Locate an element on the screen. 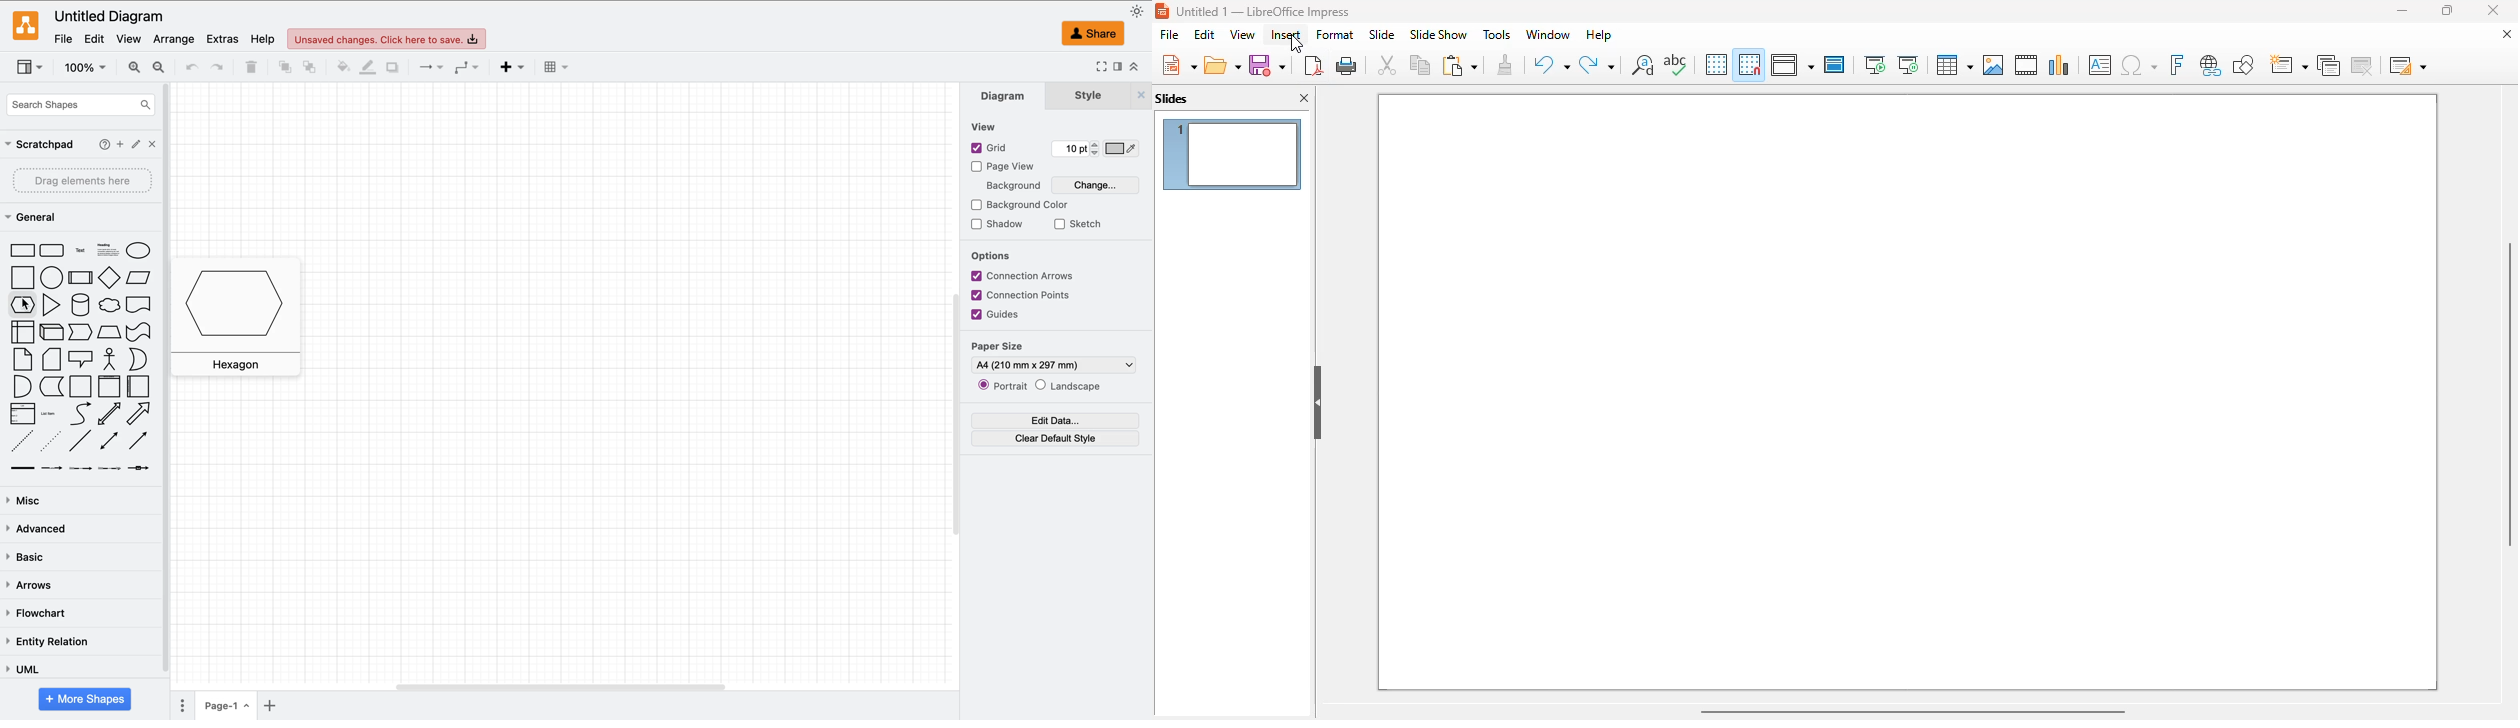 The width and height of the screenshot is (2520, 728). data storage is located at coordinates (52, 386).